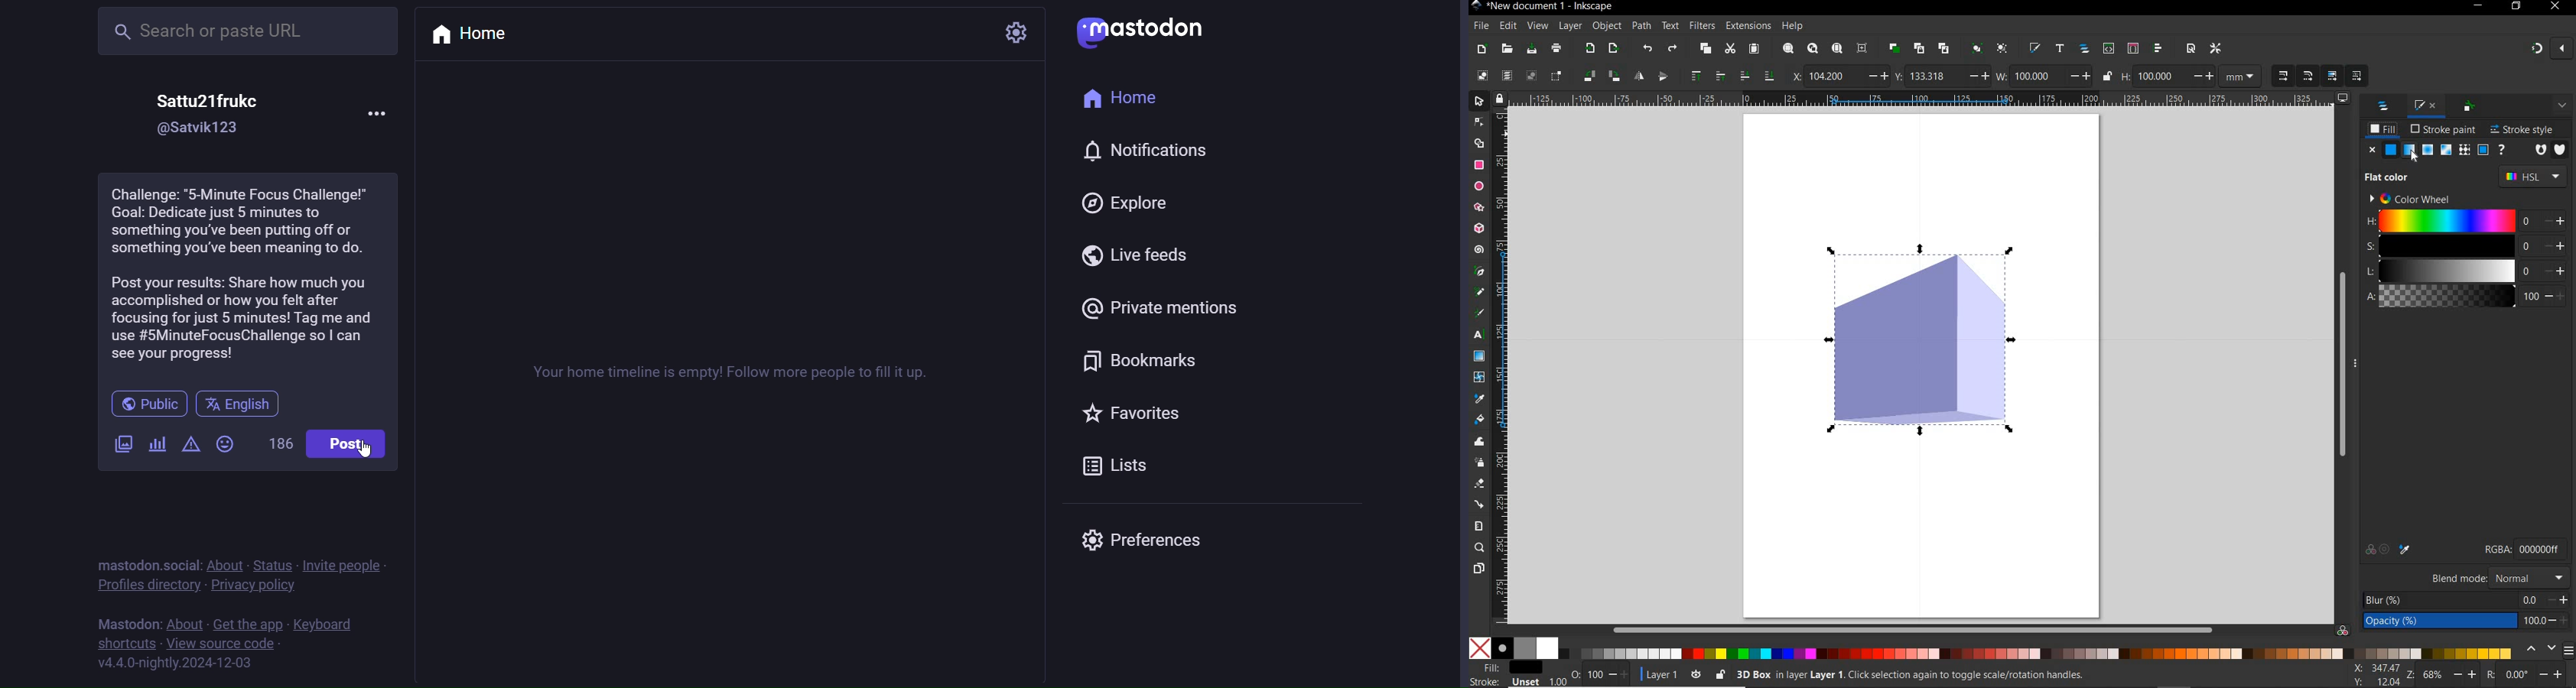 The width and height of the screenshot is (2576, 700). Describe the element at coordinates (2158, 76) in the screenshot. I see `100` at that location.